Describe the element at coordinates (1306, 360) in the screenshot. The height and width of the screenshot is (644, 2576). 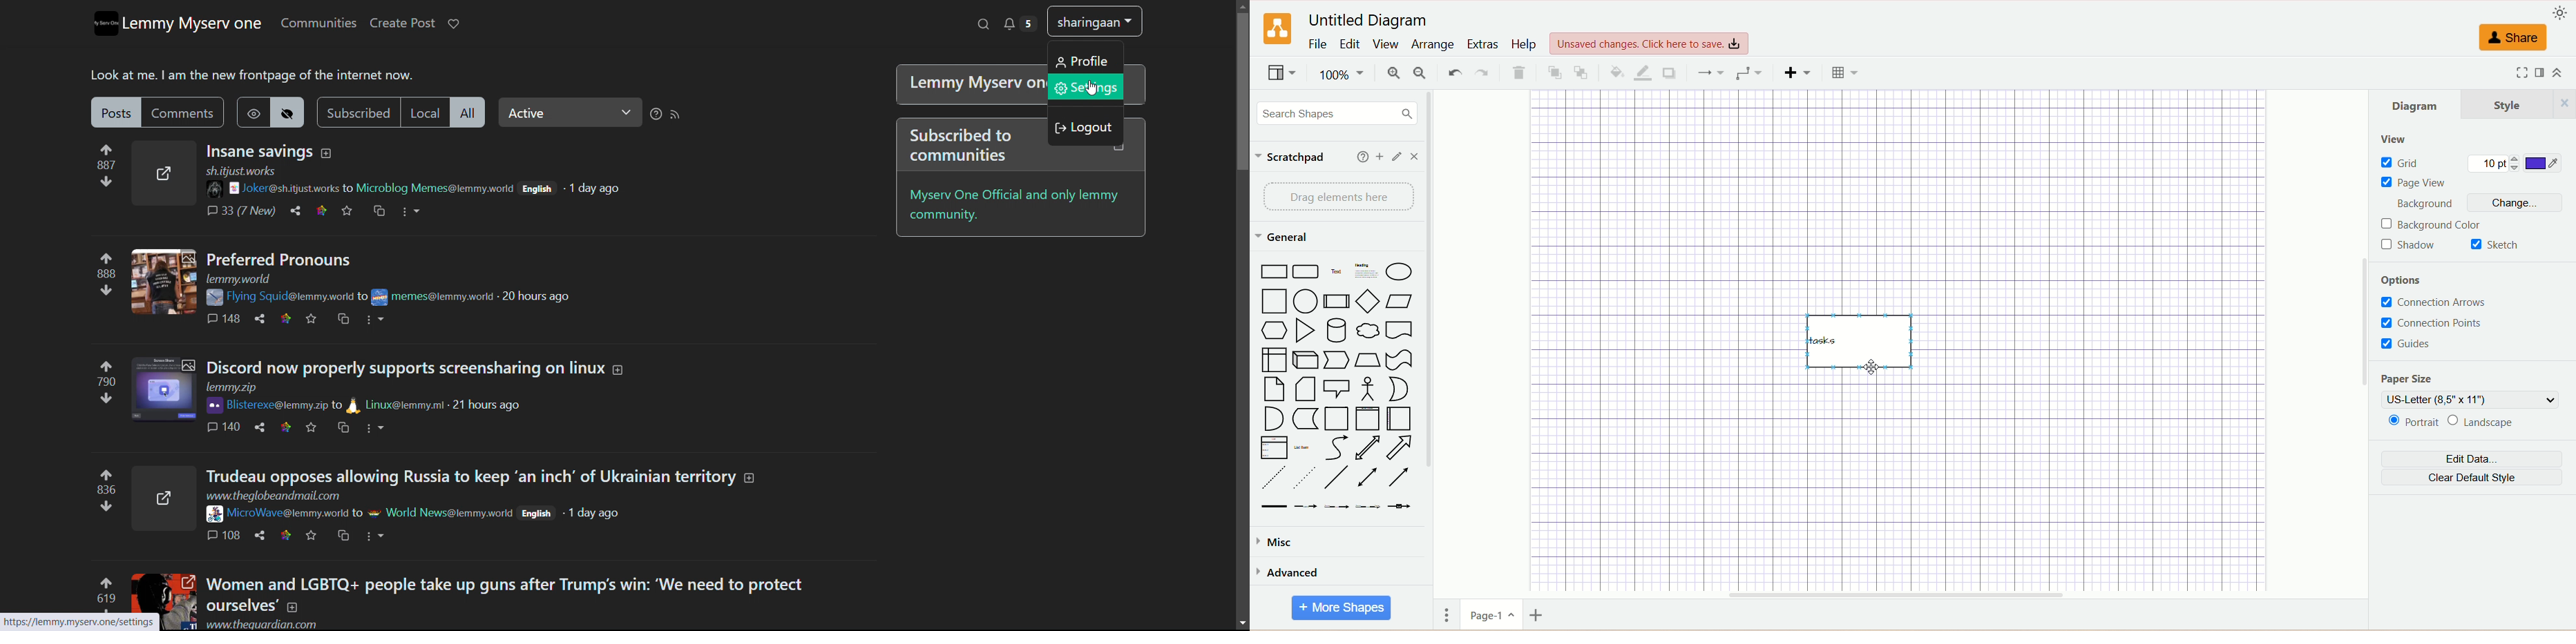
I see `Cuboid` at that location.